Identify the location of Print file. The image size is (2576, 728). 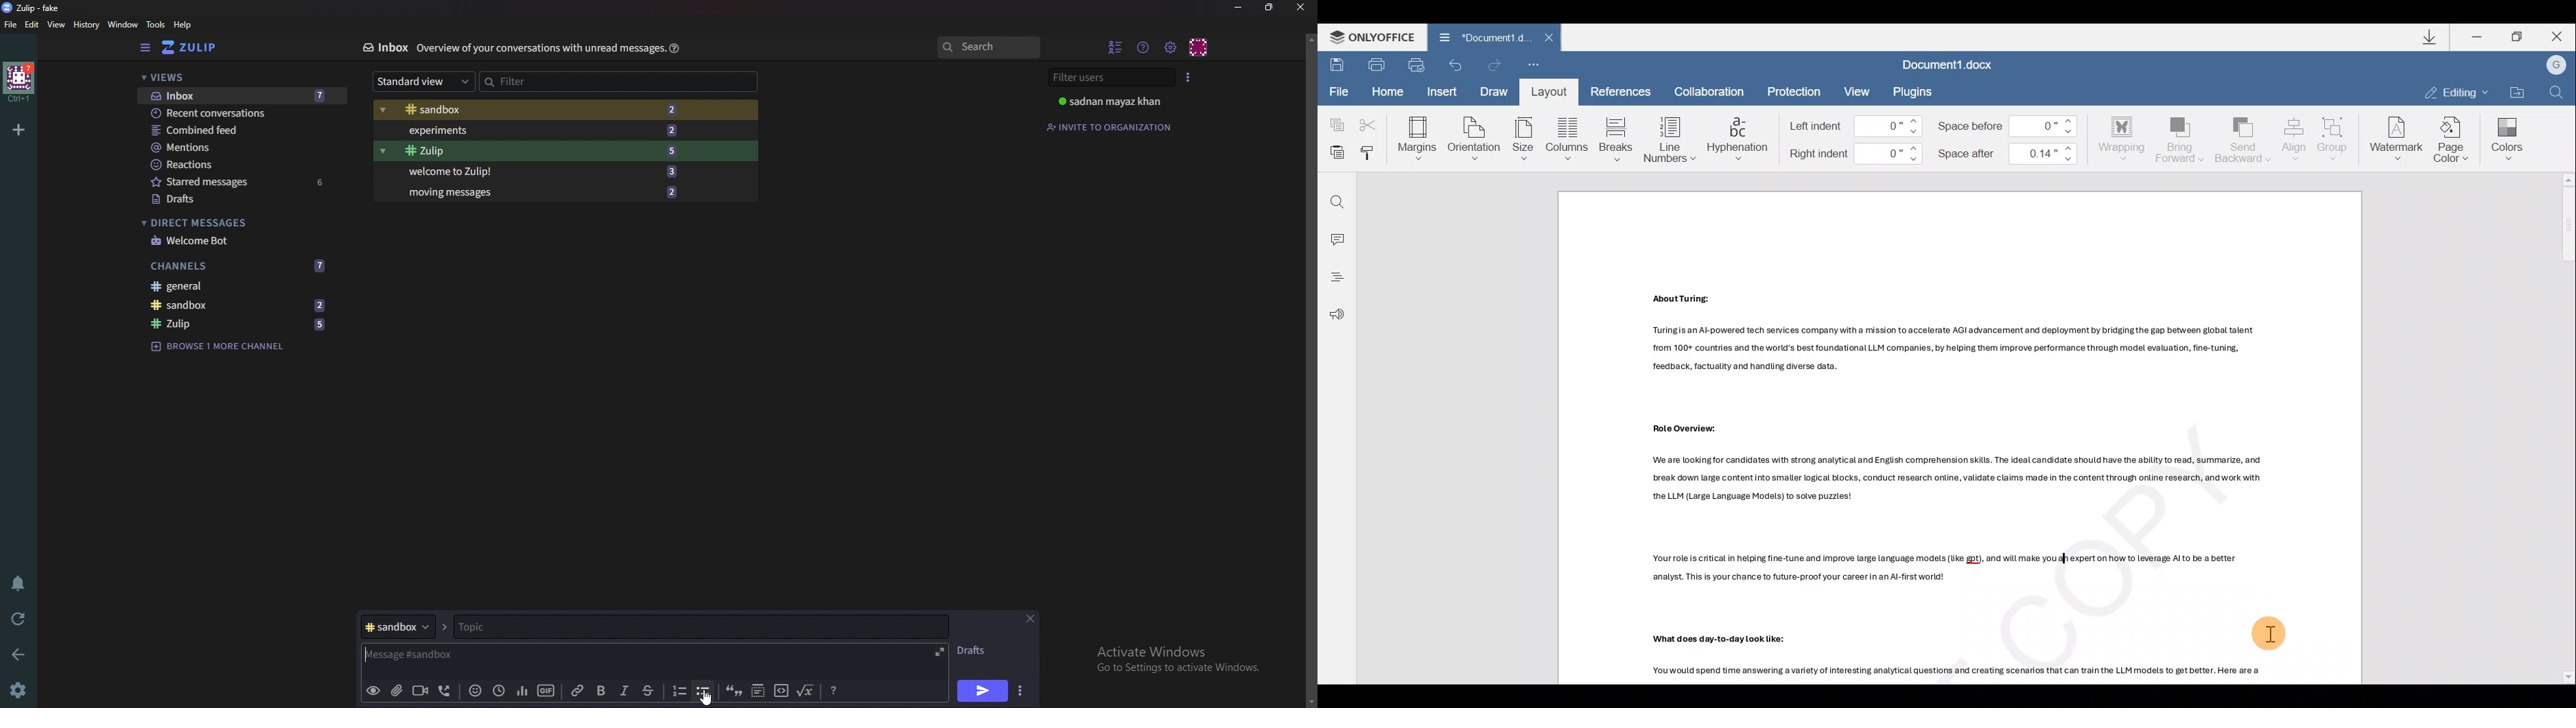
(1373, 66).